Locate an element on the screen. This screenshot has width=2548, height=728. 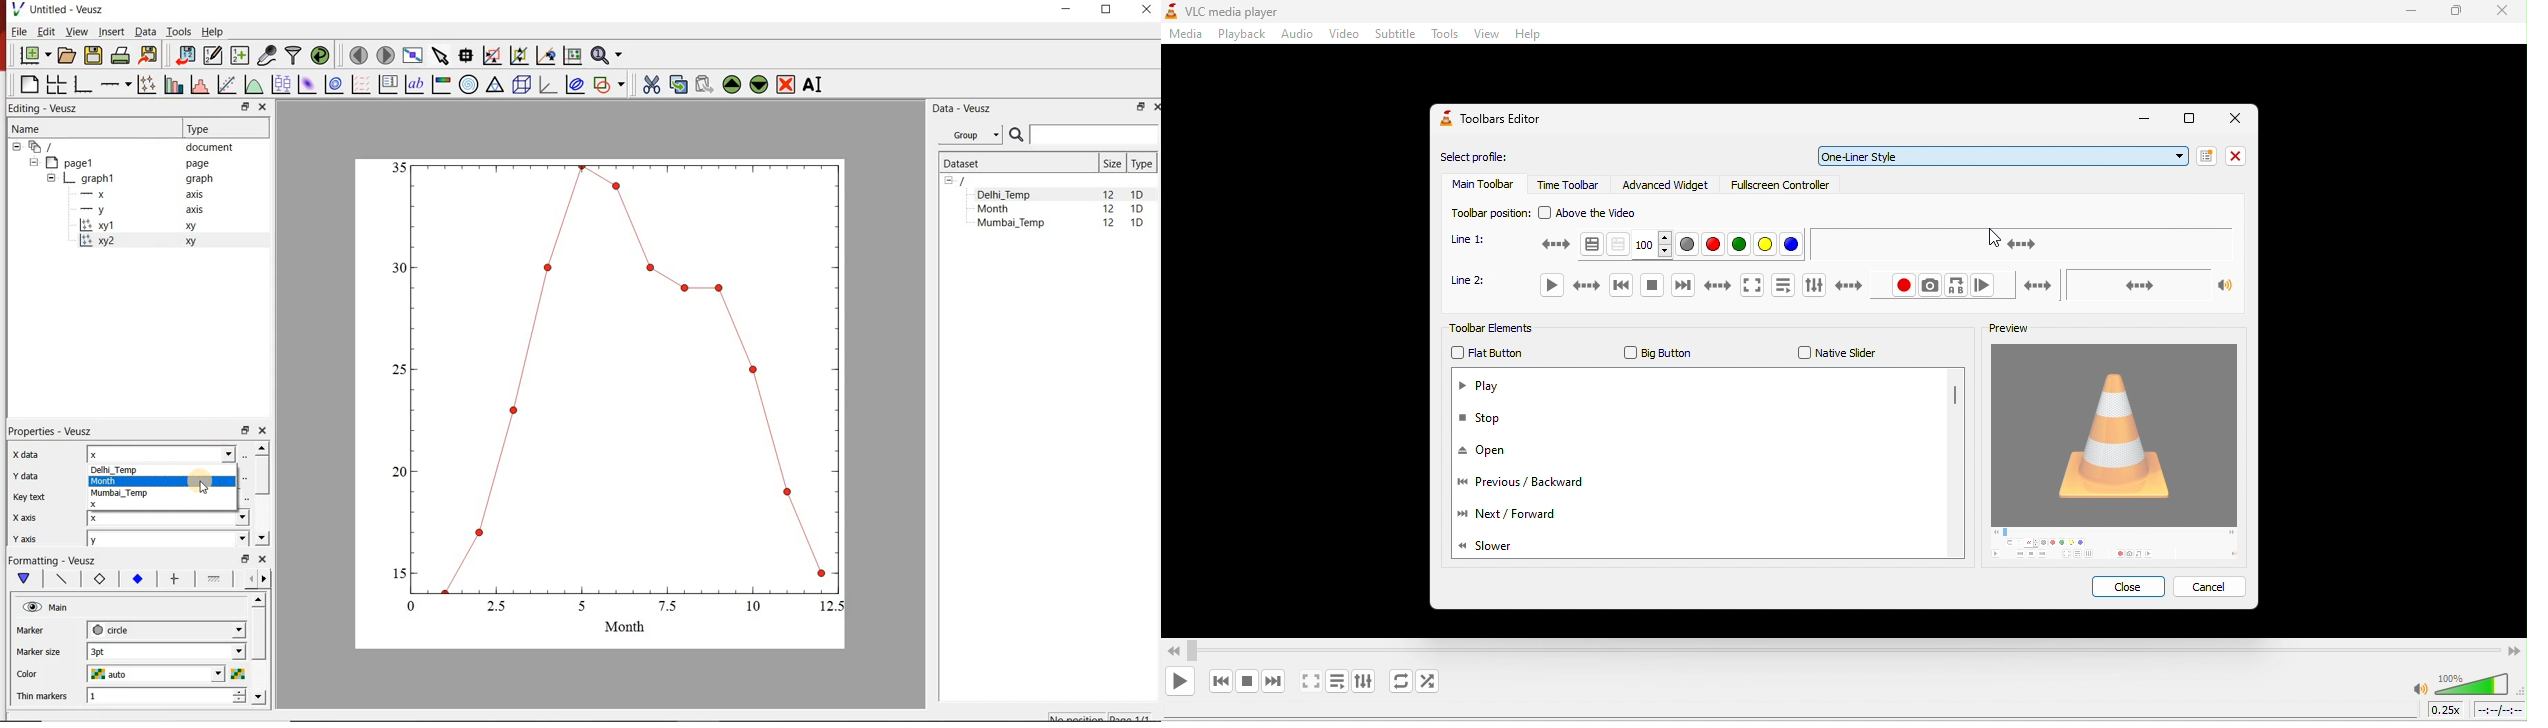
close is located at coordinates (2232, 119).